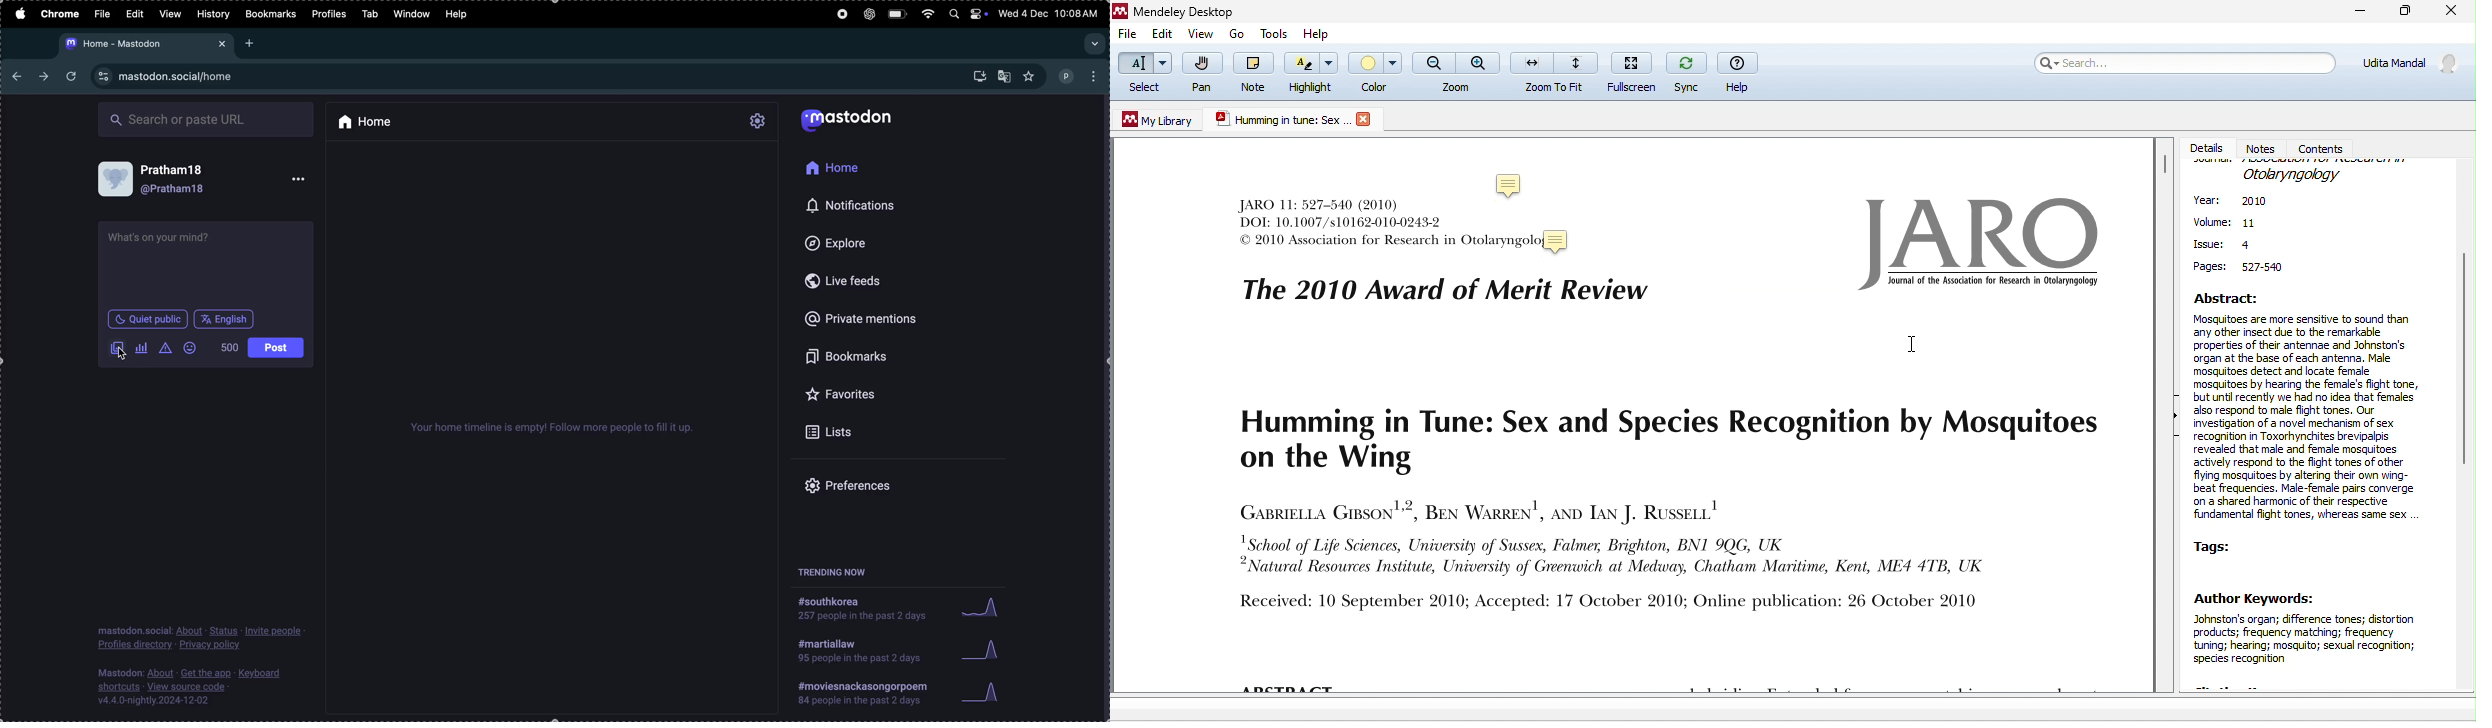 The height and width of the screenshot is (728, 2492). Describe the element at coordinates (183, 179) in the screenshot. I see `User profile` at that location.